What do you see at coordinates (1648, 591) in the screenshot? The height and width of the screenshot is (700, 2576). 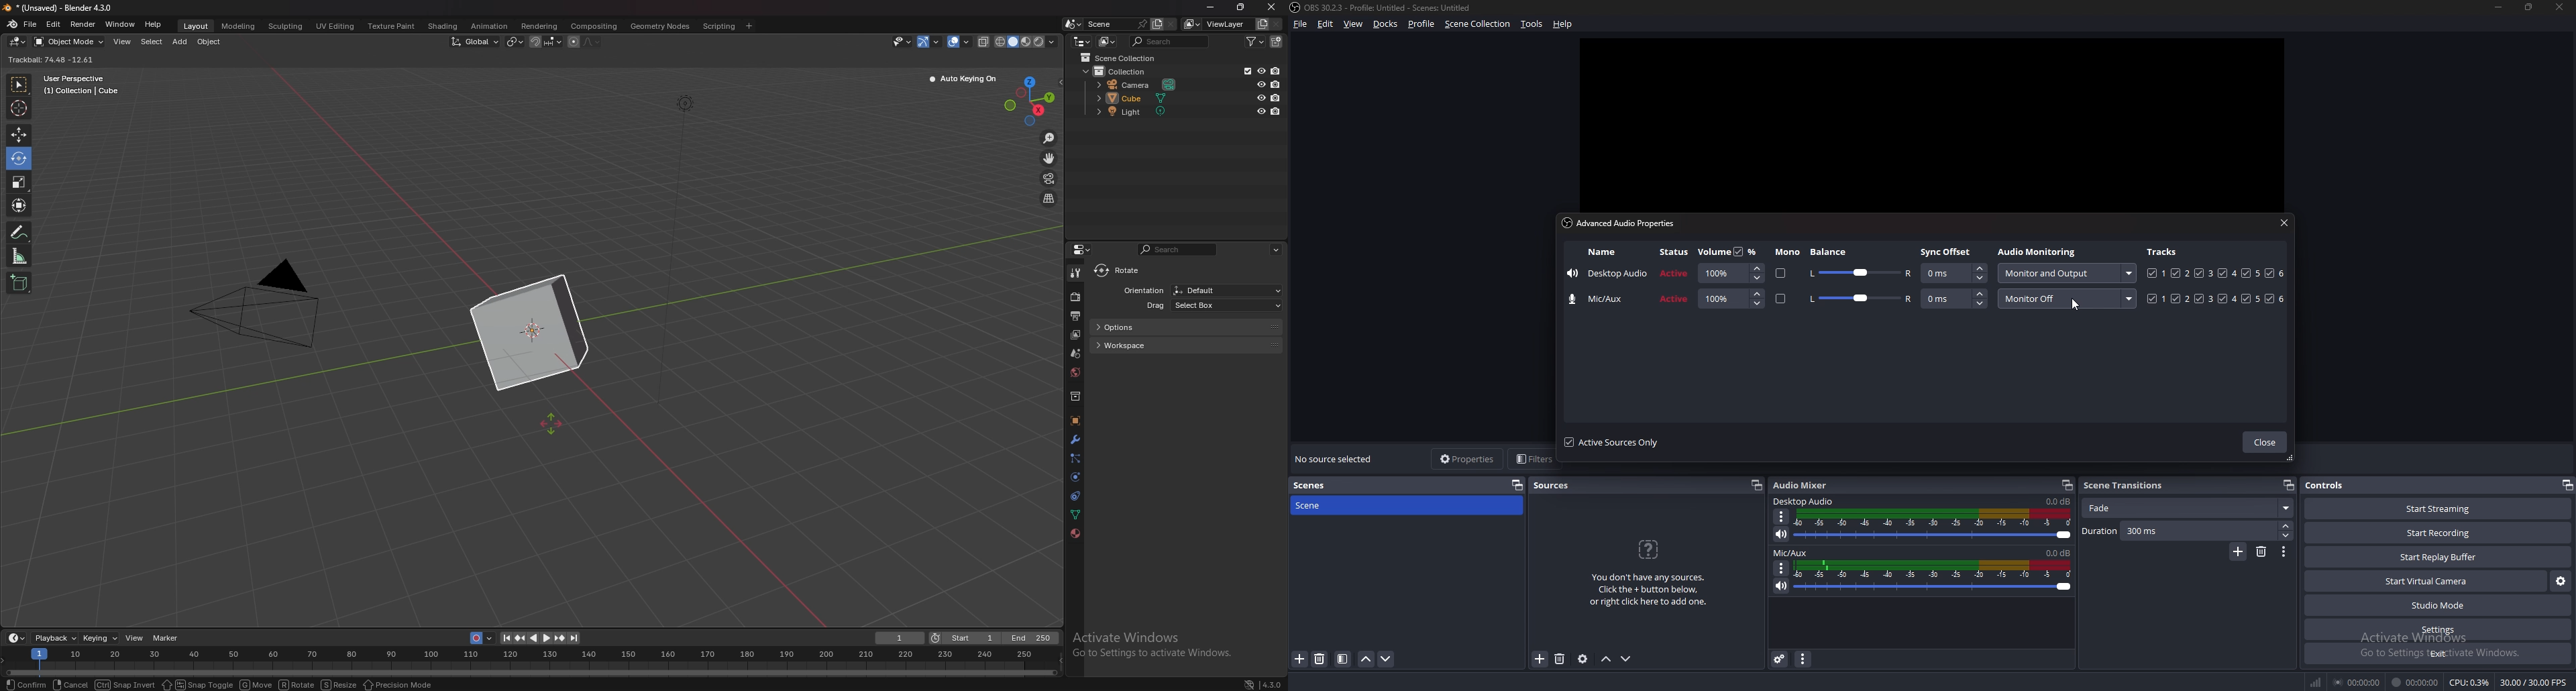 I see `You don't have any sources.Click the + button below,or right click here to add one.` at bounding box center [1648, 591].